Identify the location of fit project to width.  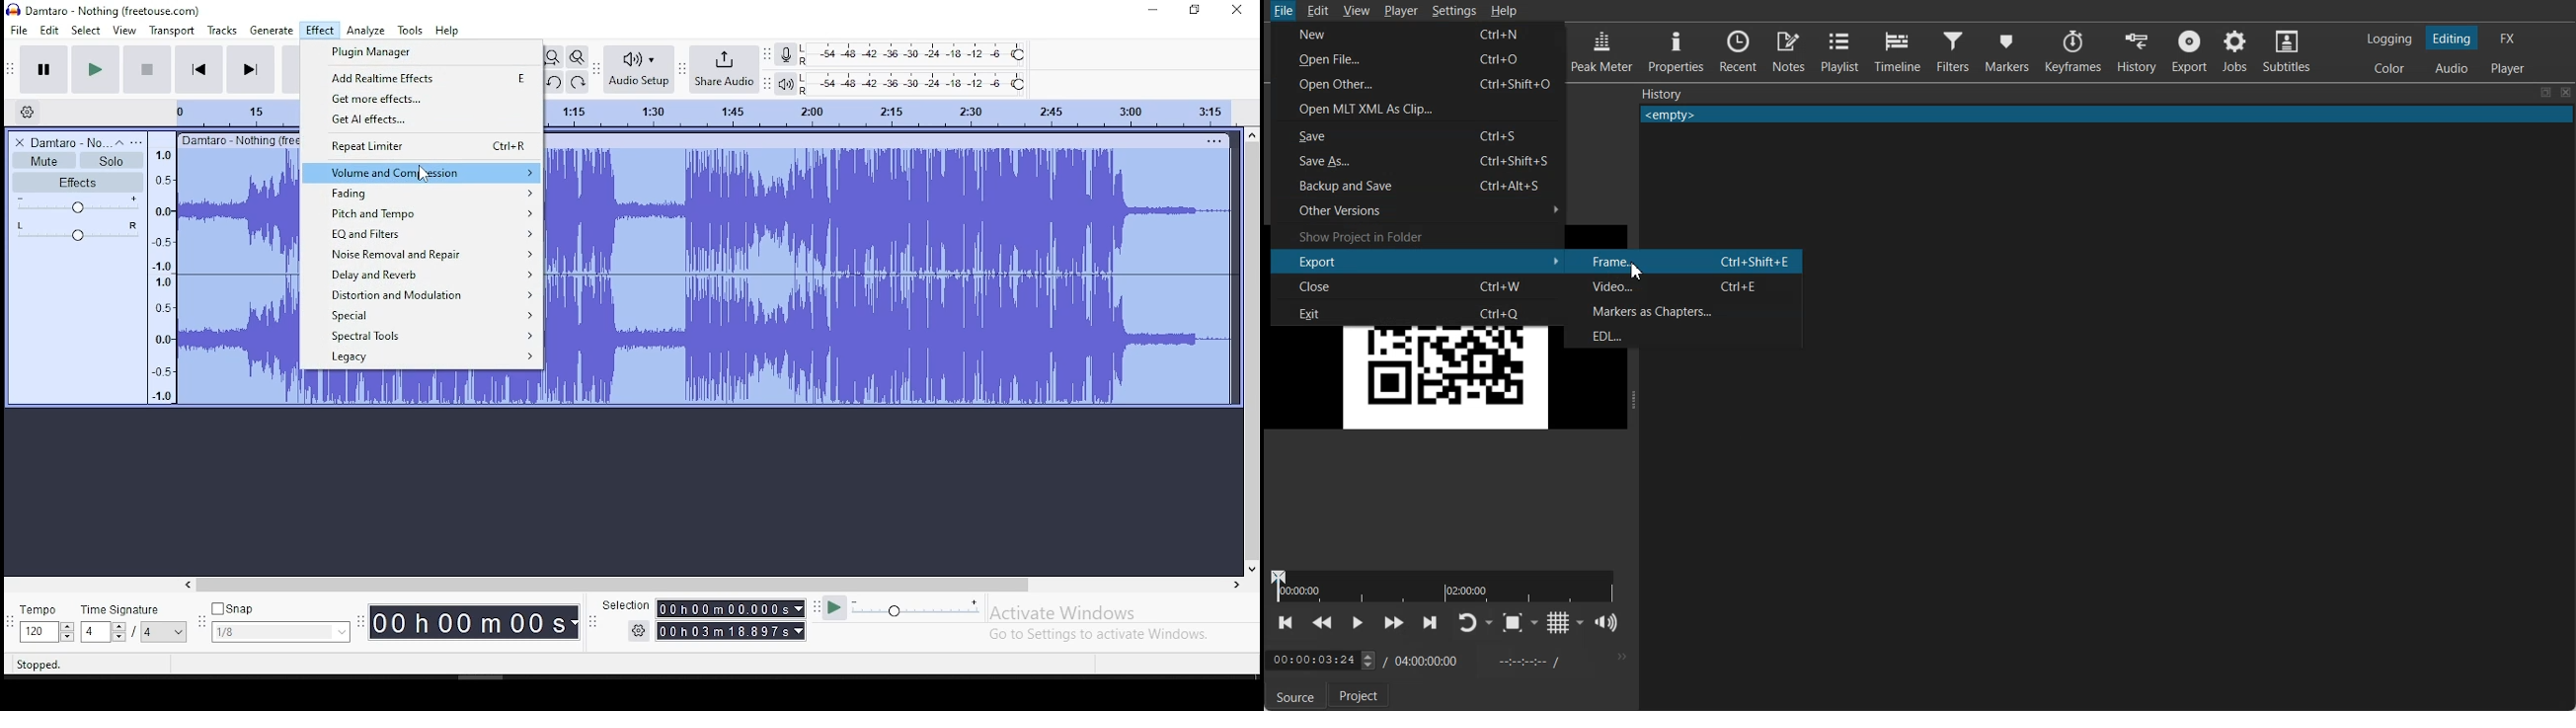
(555, 59).